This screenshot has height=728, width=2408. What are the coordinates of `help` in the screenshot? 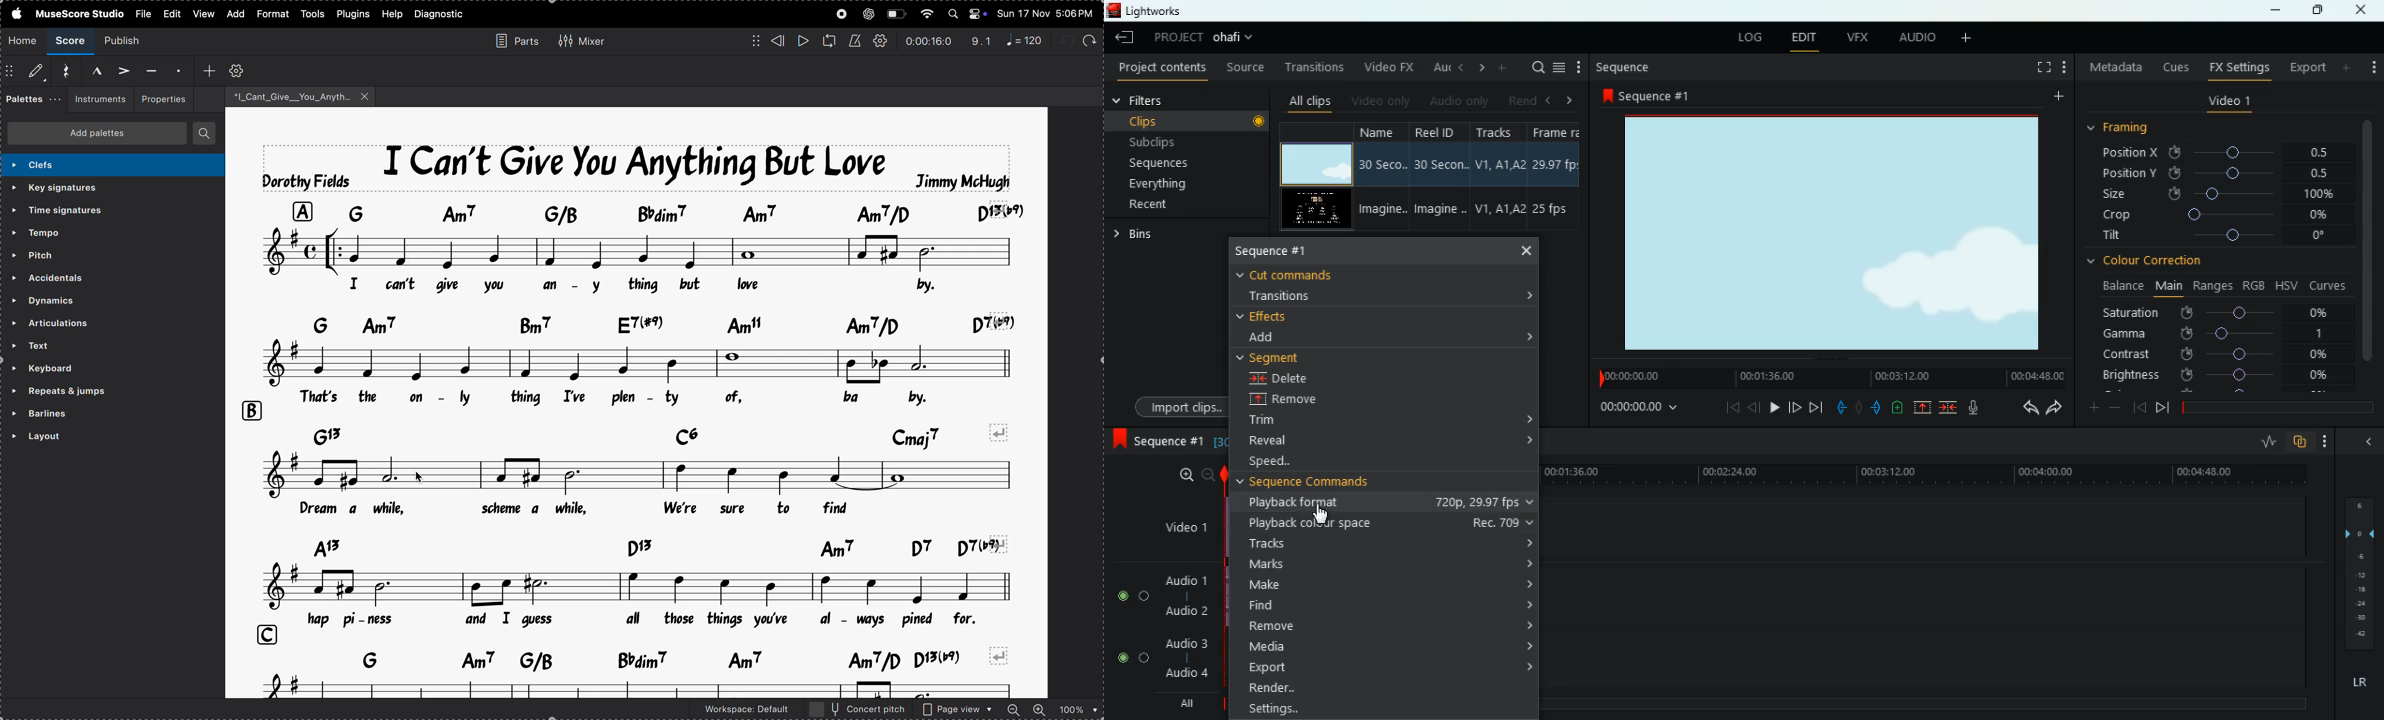 It's located at (392, 14).